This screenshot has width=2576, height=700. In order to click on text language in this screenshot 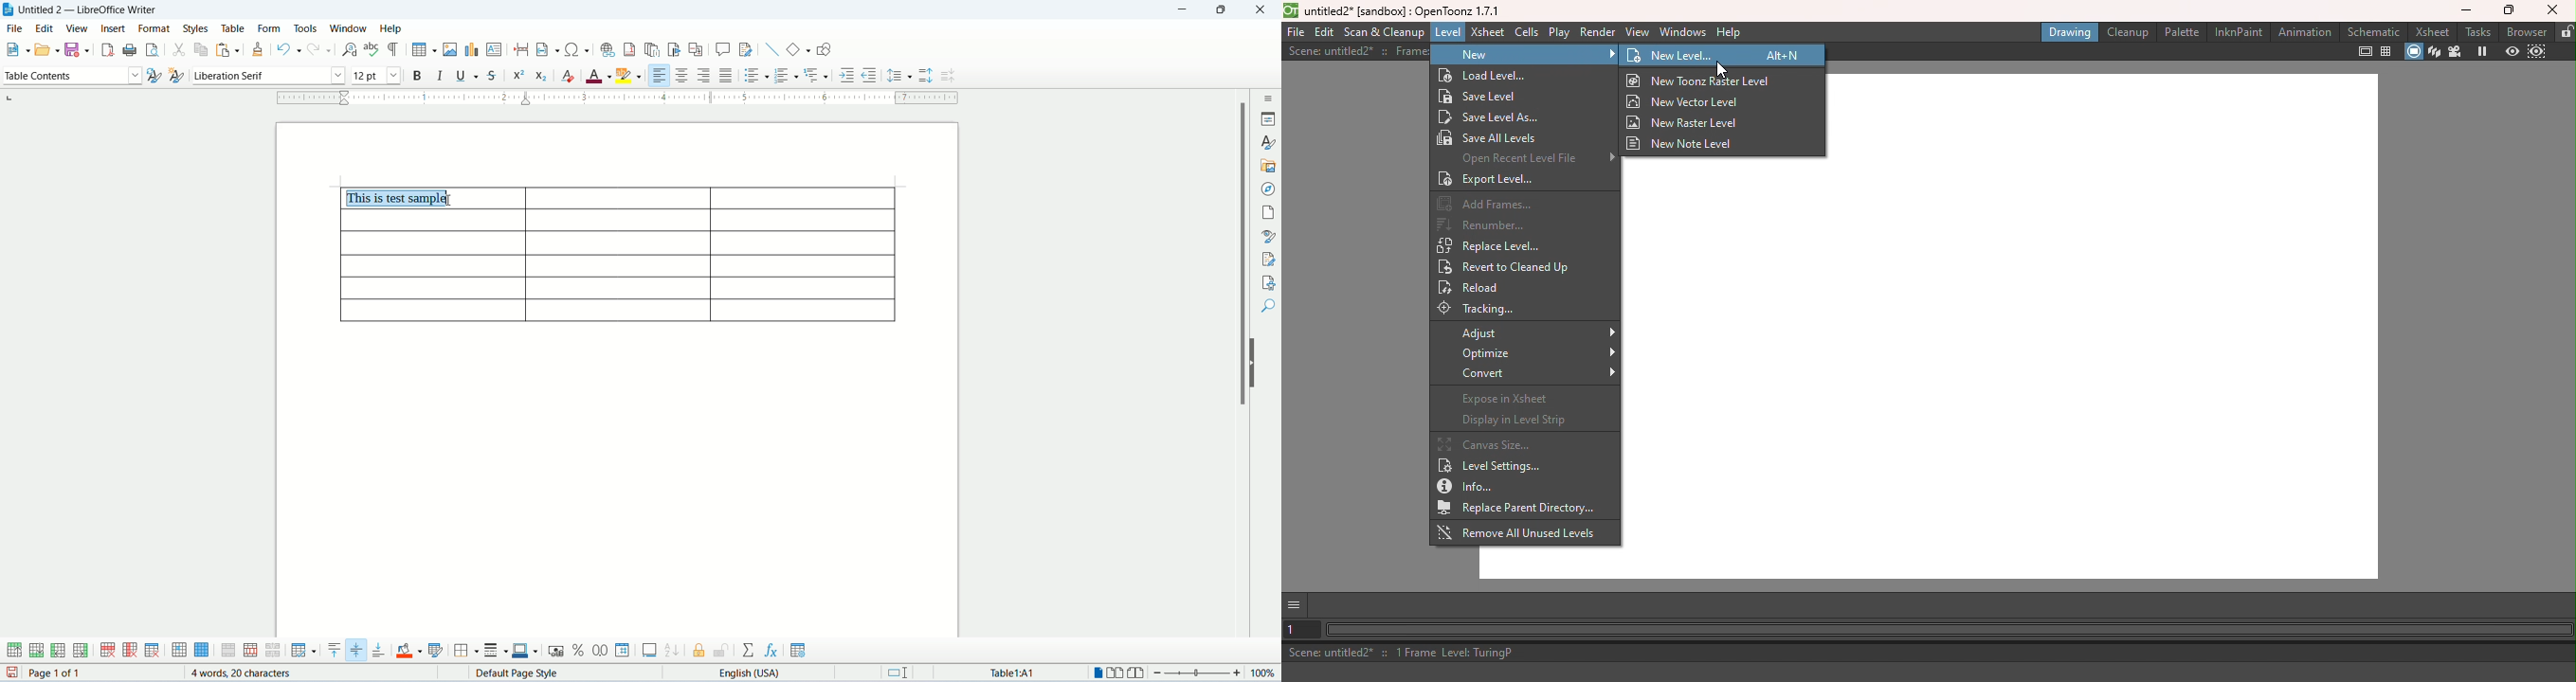, I will do `click(755, 673)`.